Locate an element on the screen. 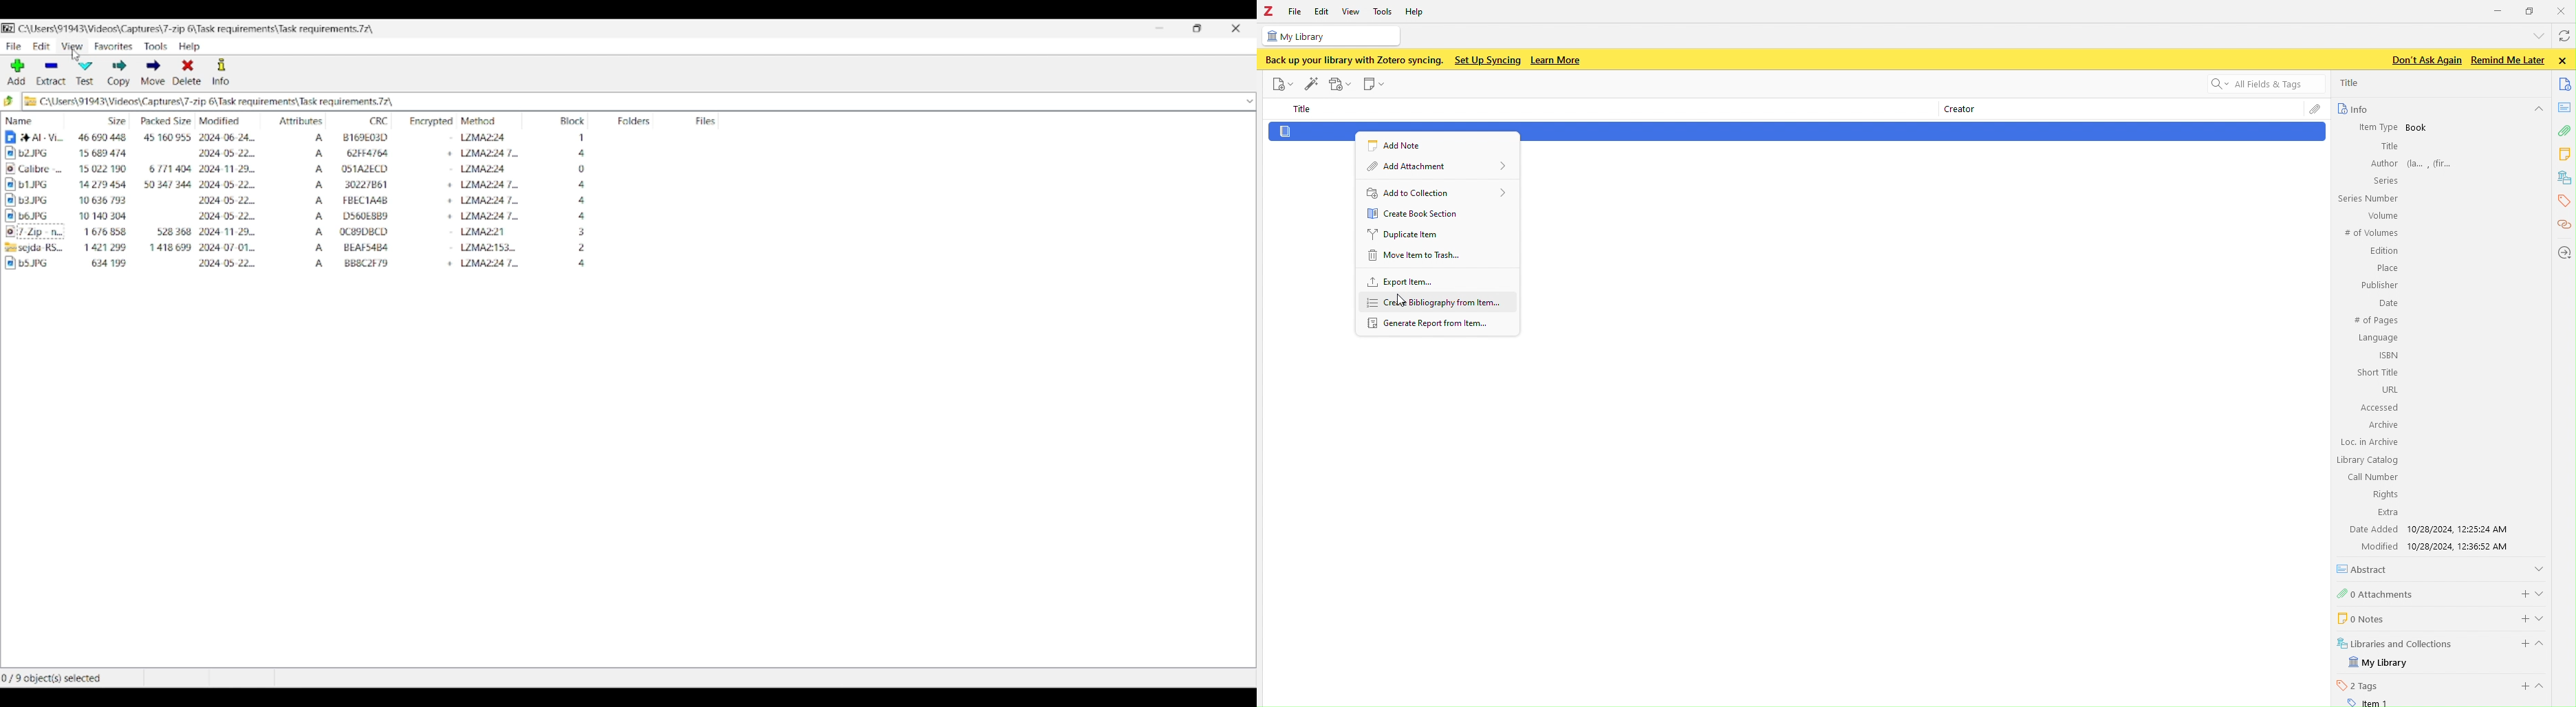  Move item to trash is located at coordinates (1421, 257).